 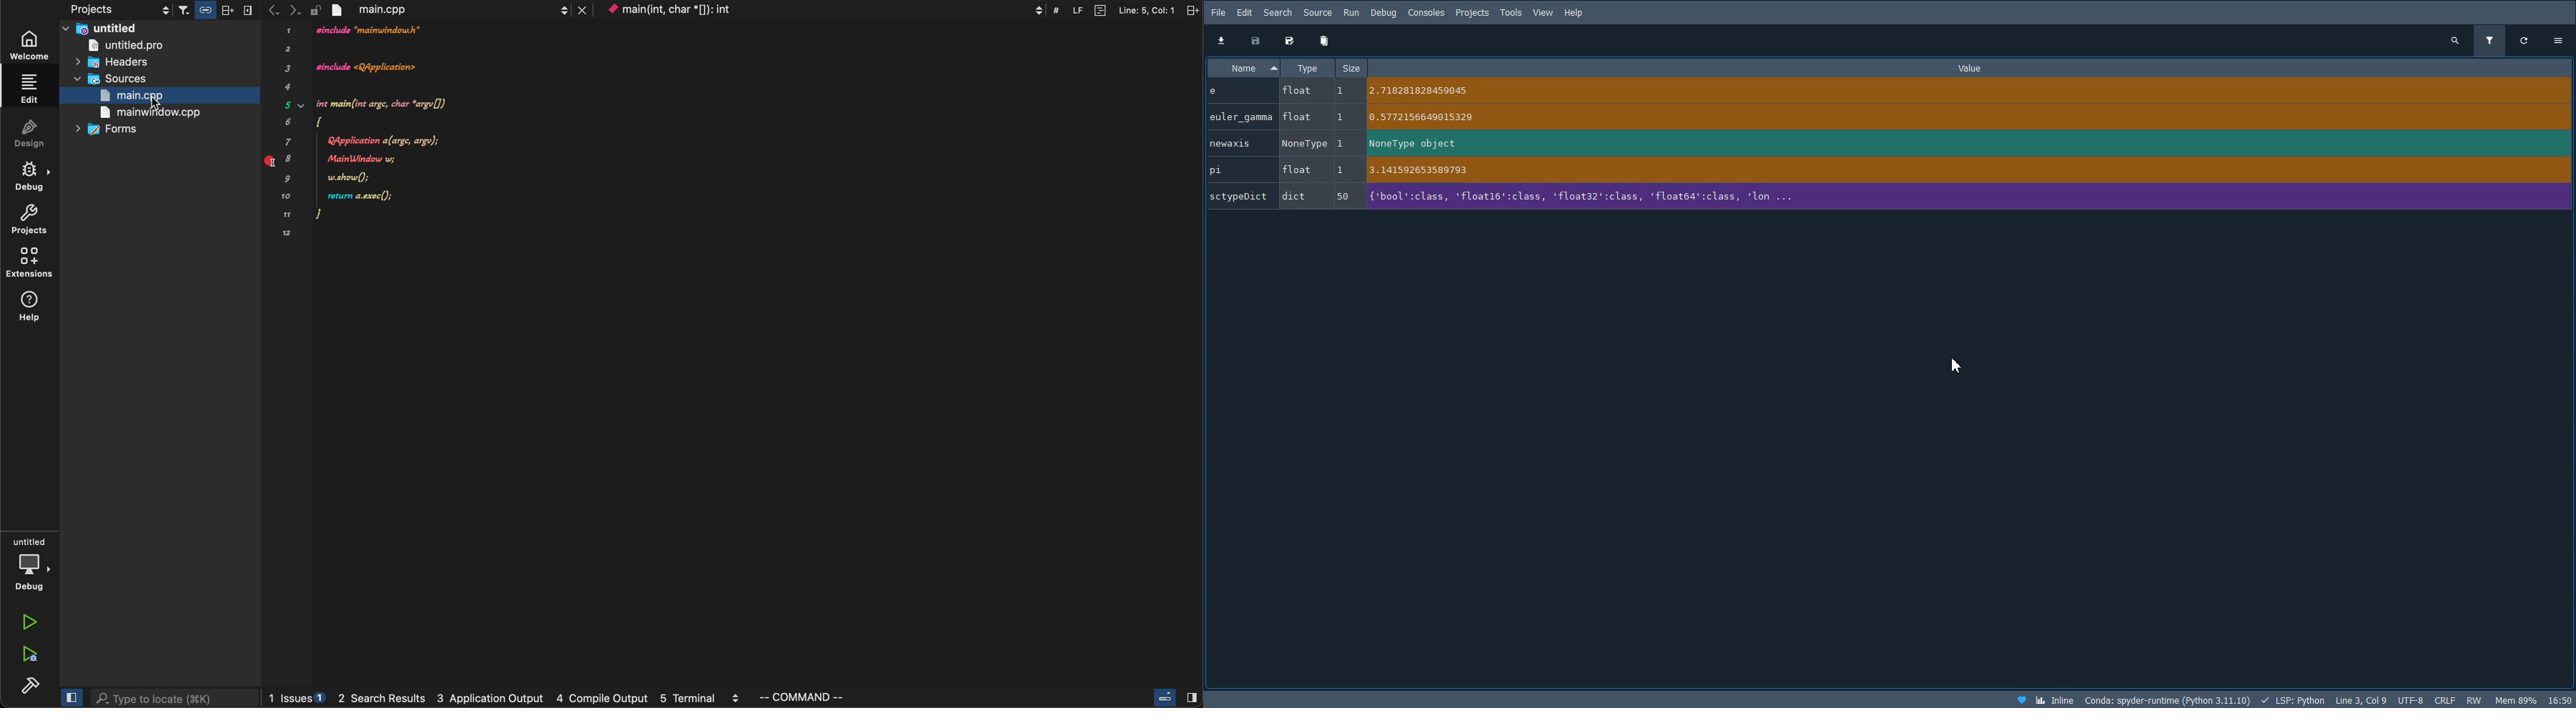 I want to click on Console, so click(x=1426, y=11).